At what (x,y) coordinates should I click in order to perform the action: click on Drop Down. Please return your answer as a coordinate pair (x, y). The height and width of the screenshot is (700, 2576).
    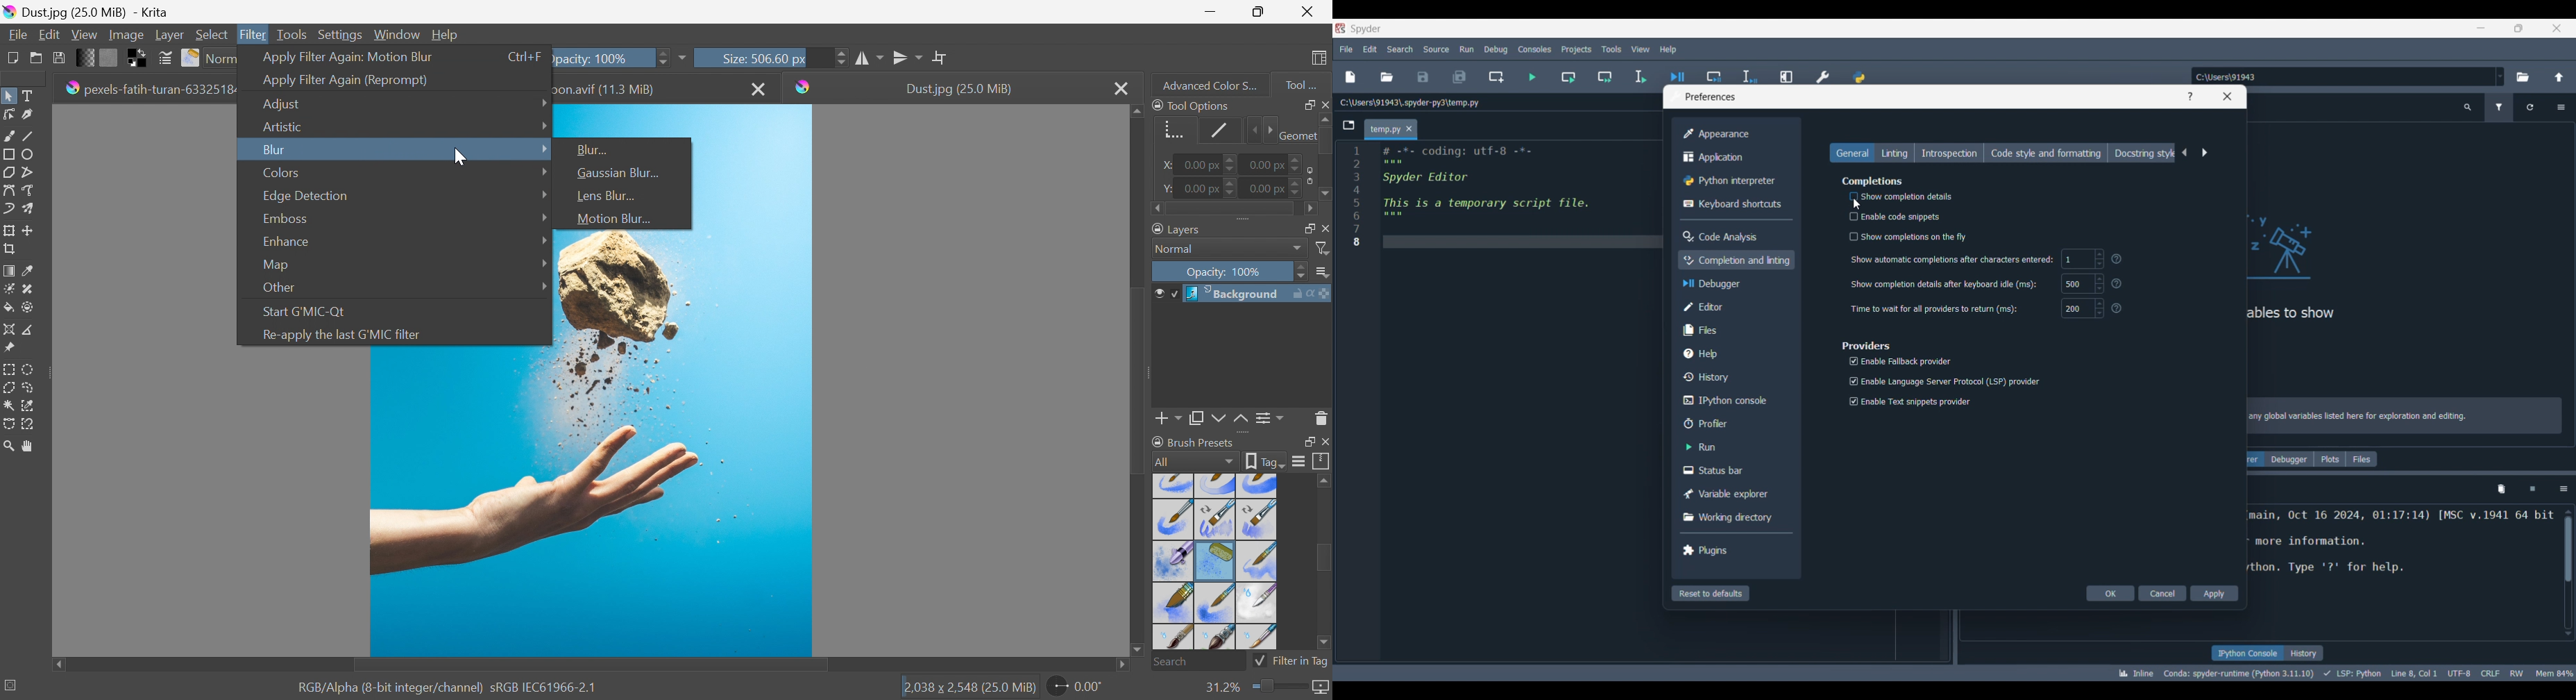
    Looking at the image, I should click on (545, 148).